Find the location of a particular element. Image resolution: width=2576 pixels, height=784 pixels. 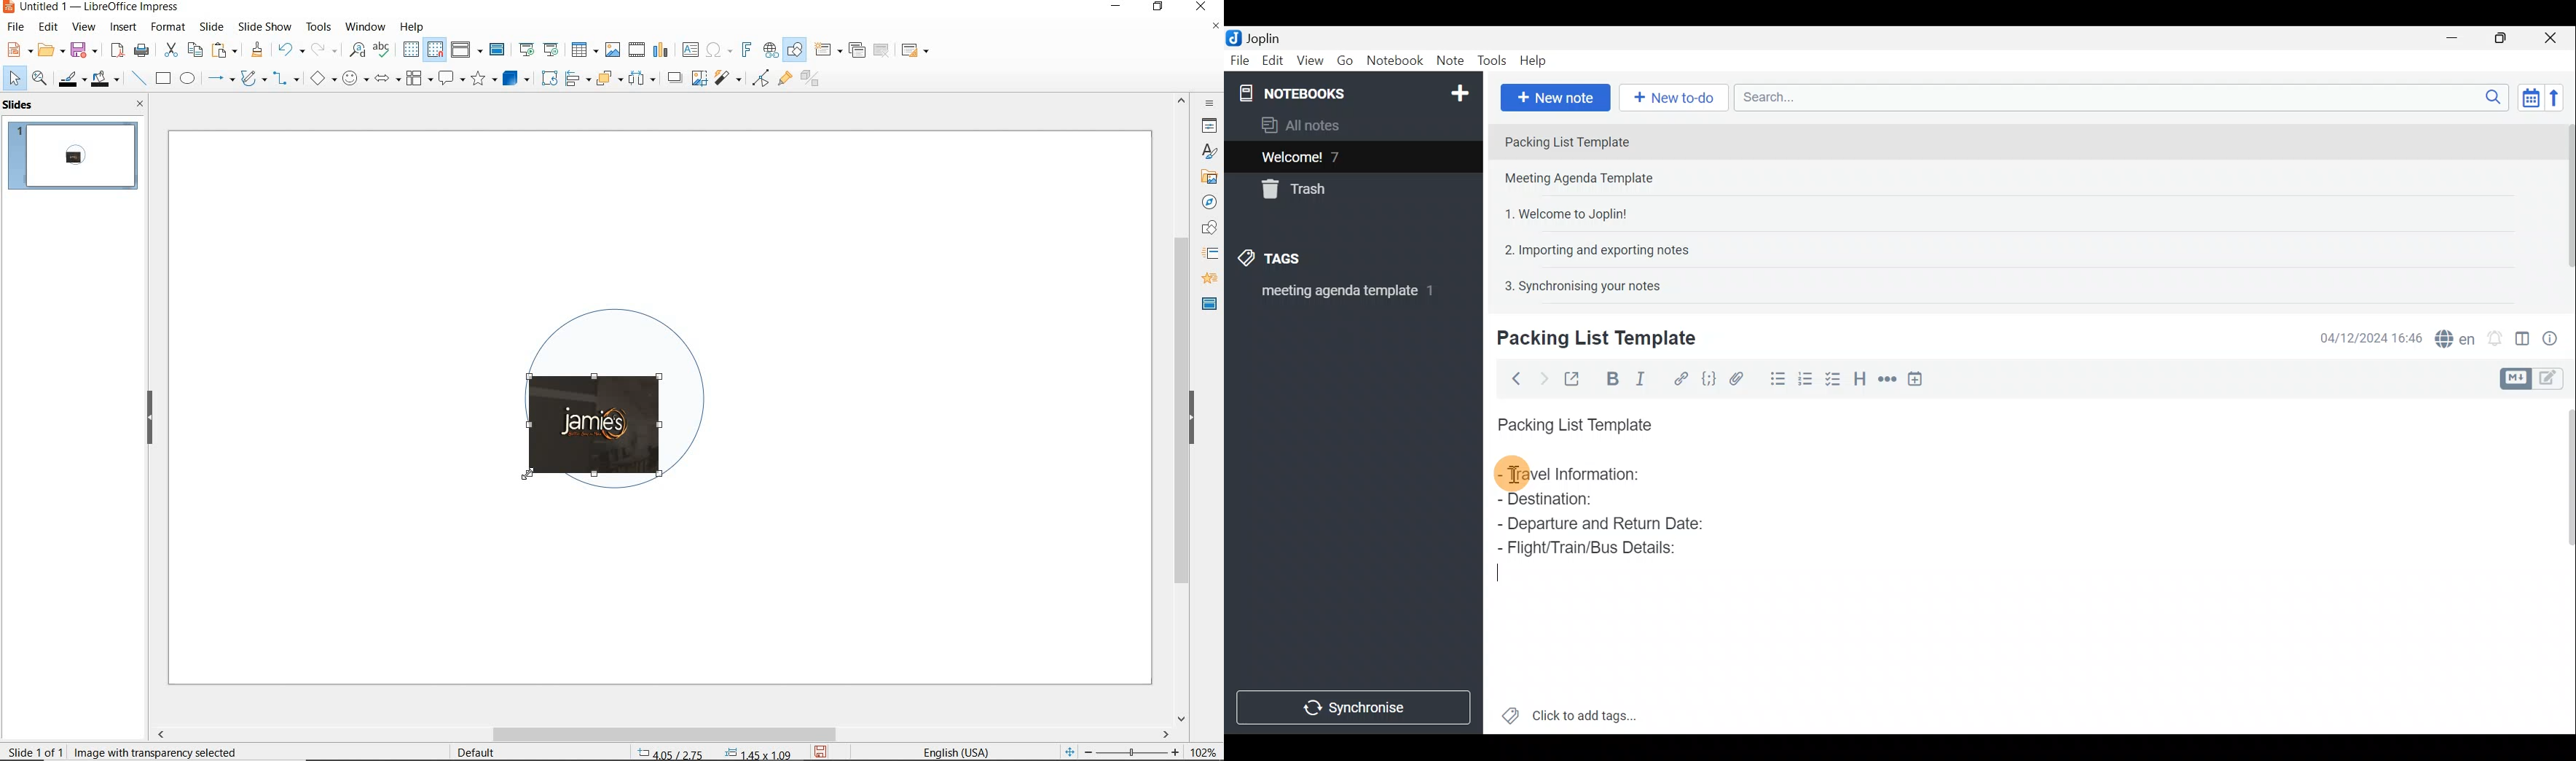

File is located at coordinates (1238, 59).